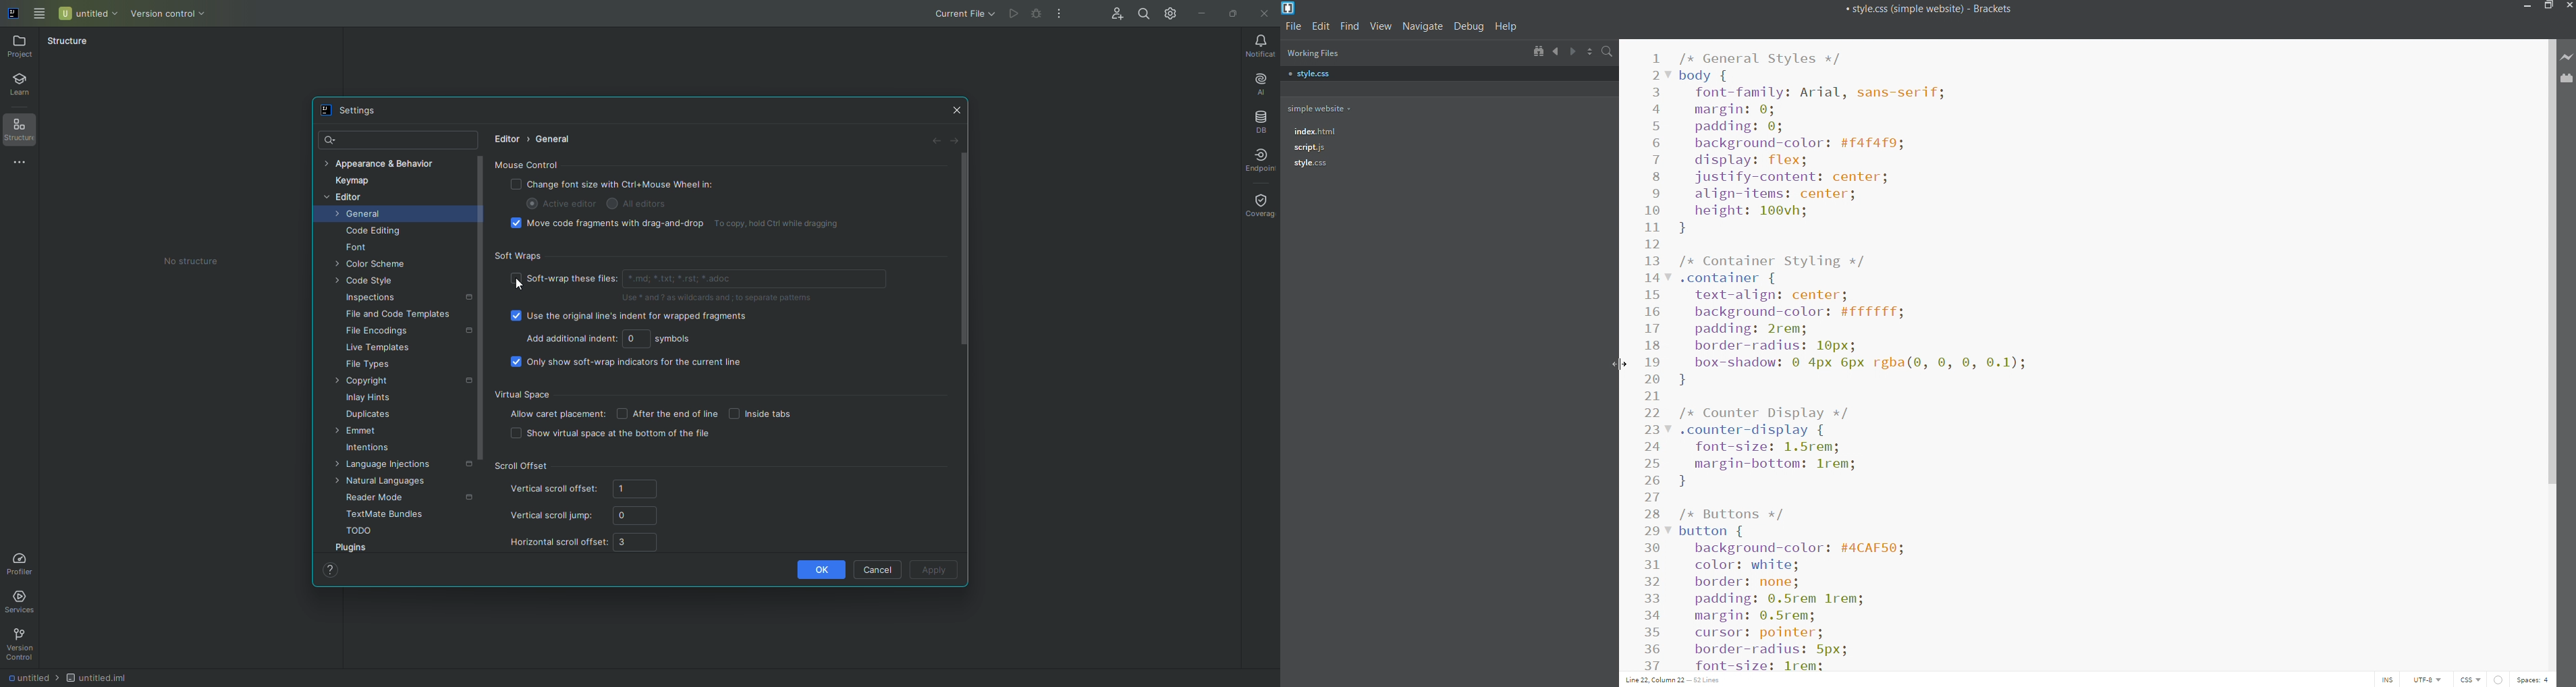 Image resolution: width=2576 pixels, height=700 pixels. What do you see at coordinates (189, 261) in the screenshot?
I see `No structure` at bounding box center [189, 261].